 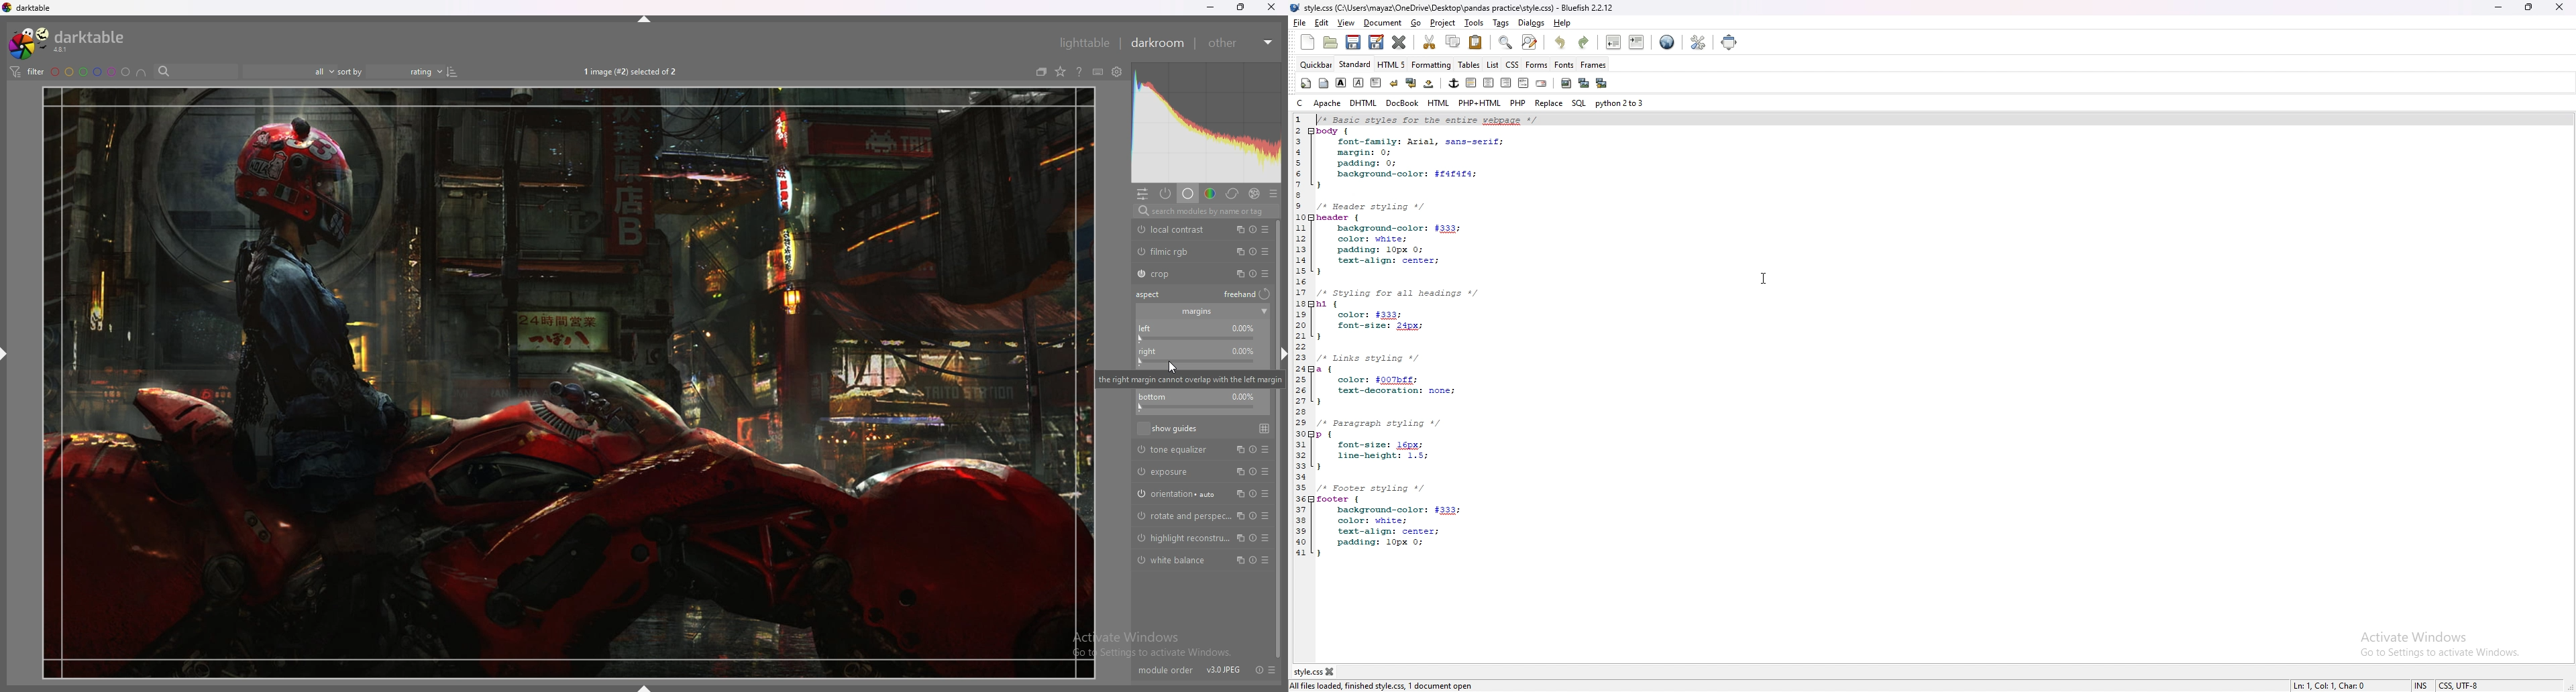 I want to click on fonts, so click(x=1564, y=64).